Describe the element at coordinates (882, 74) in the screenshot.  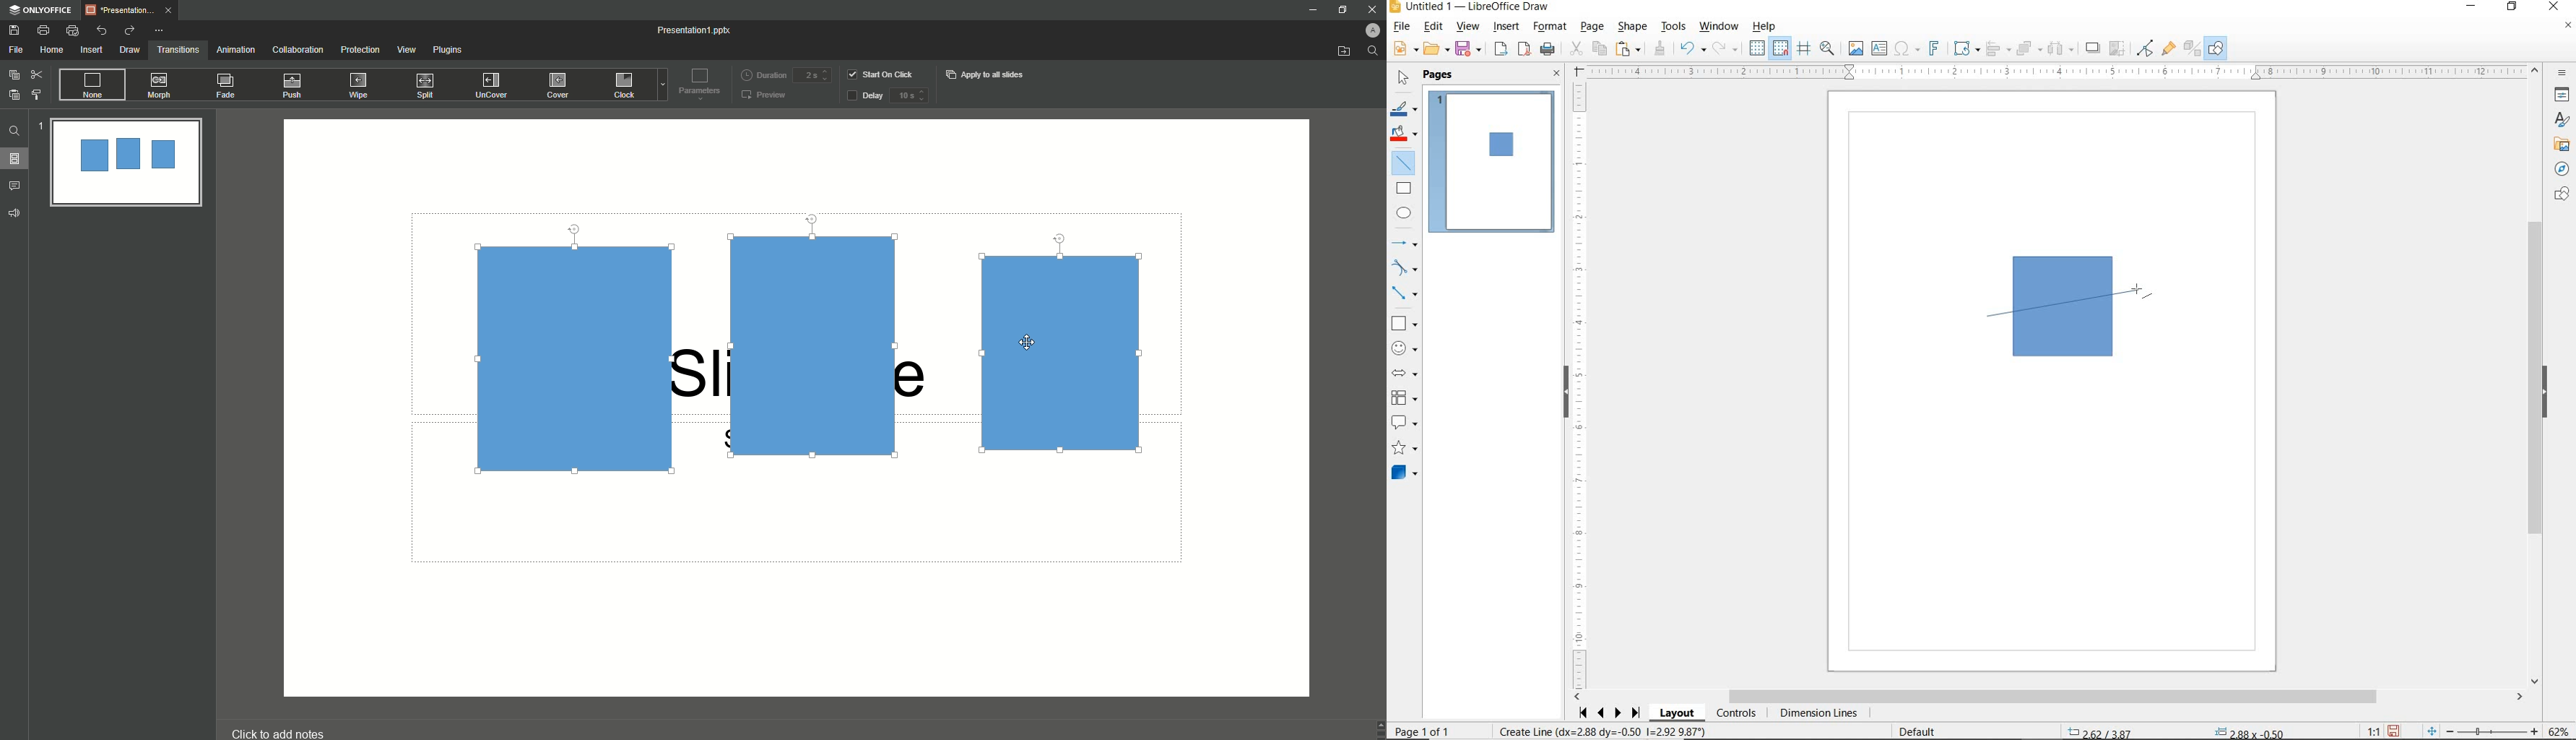
I see `Start on click` at that location.